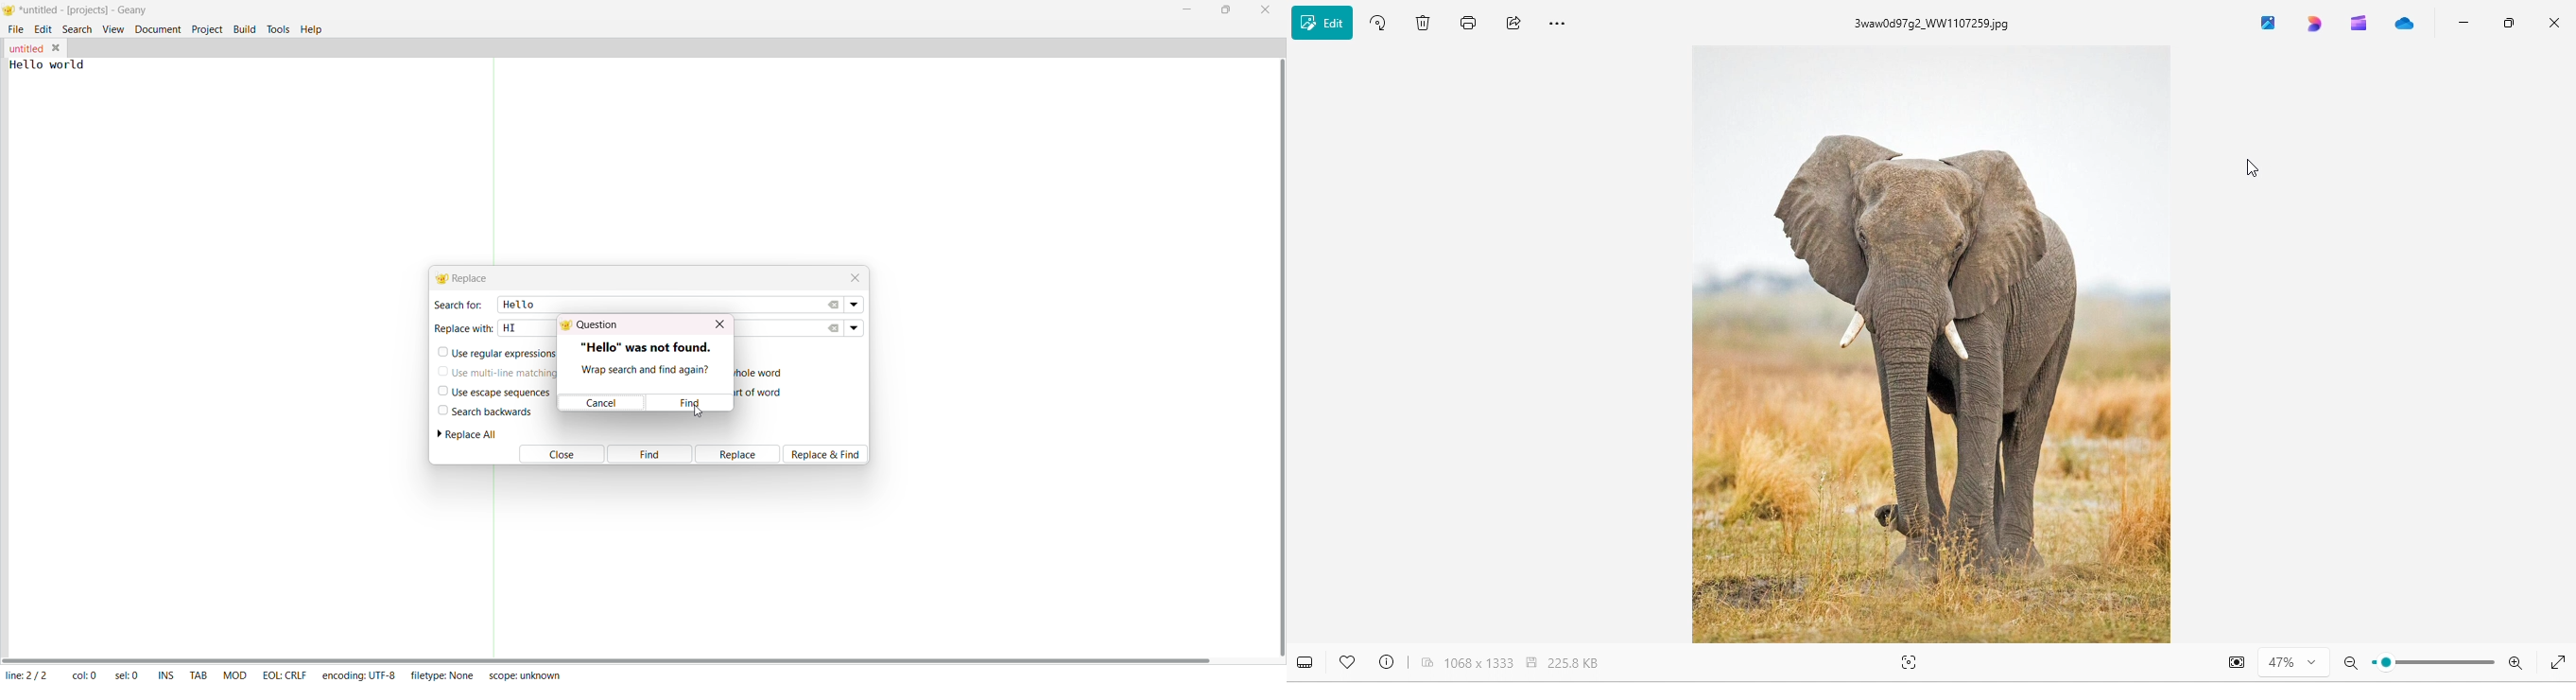  I want to click on 3waw0d97g2 WW1107259jpg, so click(1937, 26).